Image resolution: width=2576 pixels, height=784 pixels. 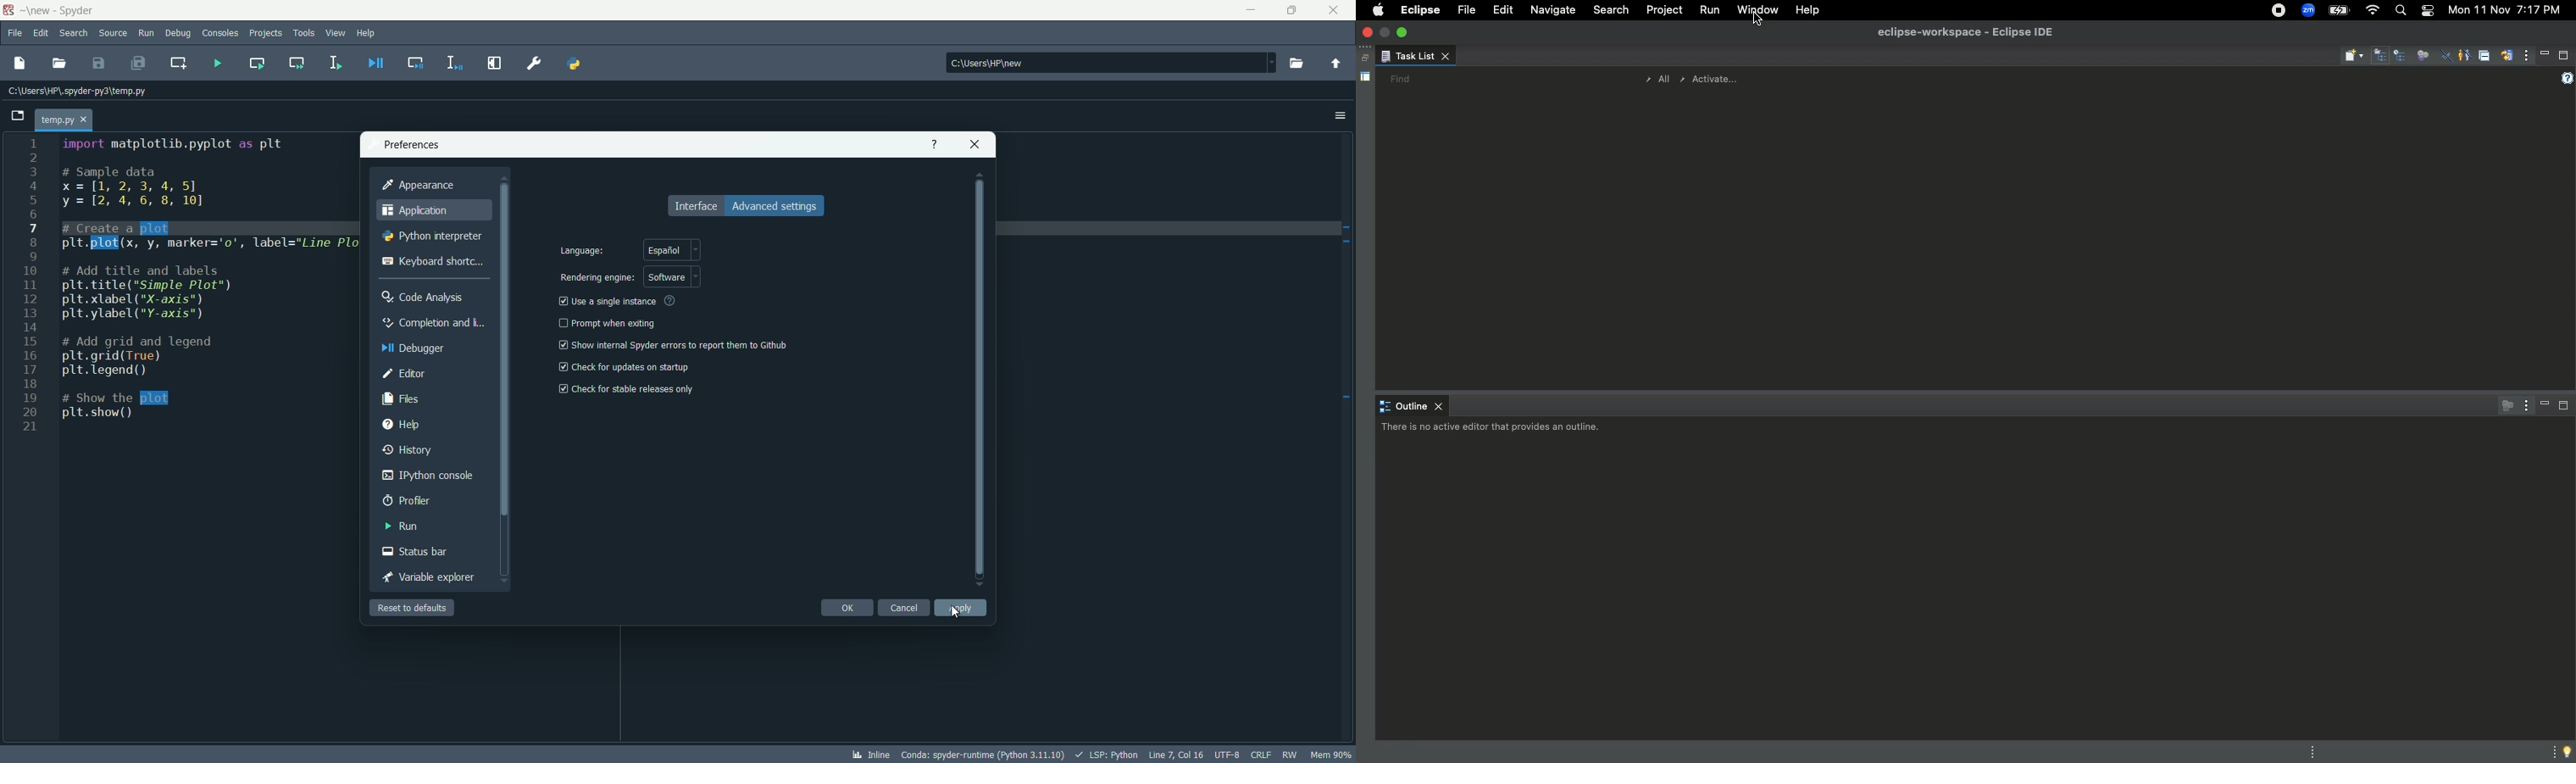 I want to click on There is no active editor, so click(x=1494, y=430).